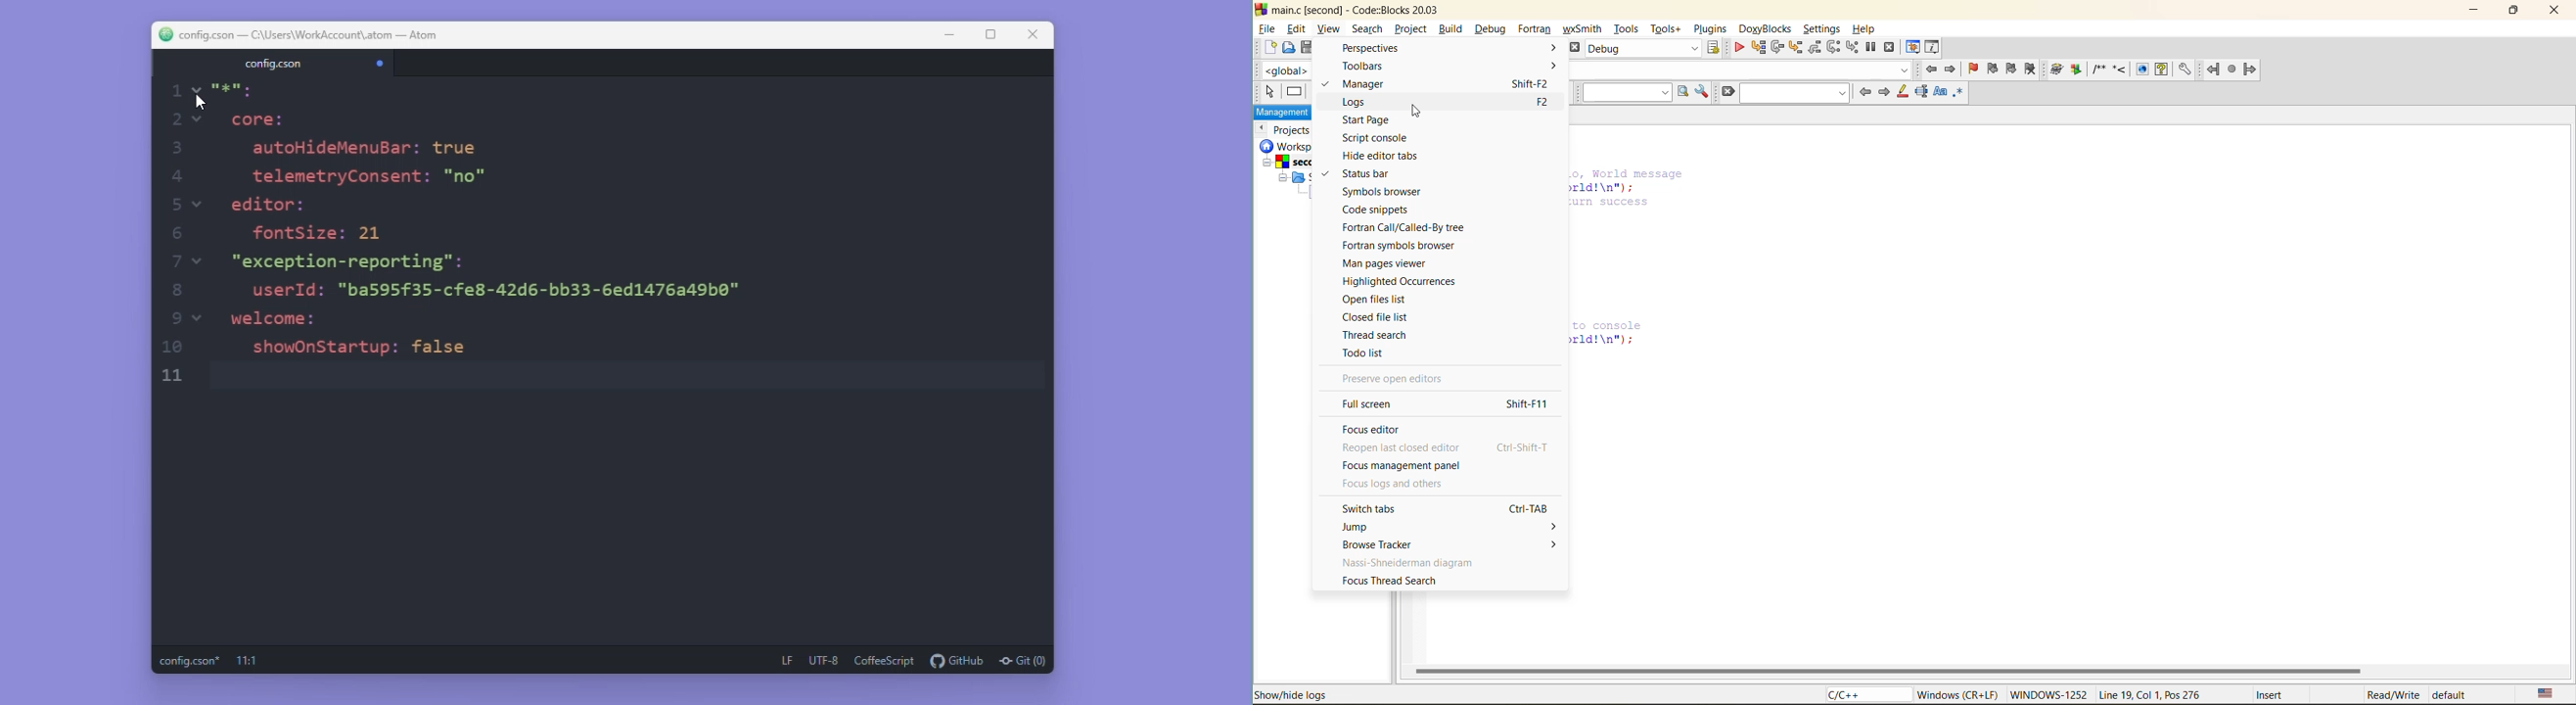  I want to click on focus thread search, so click(1390, 581).